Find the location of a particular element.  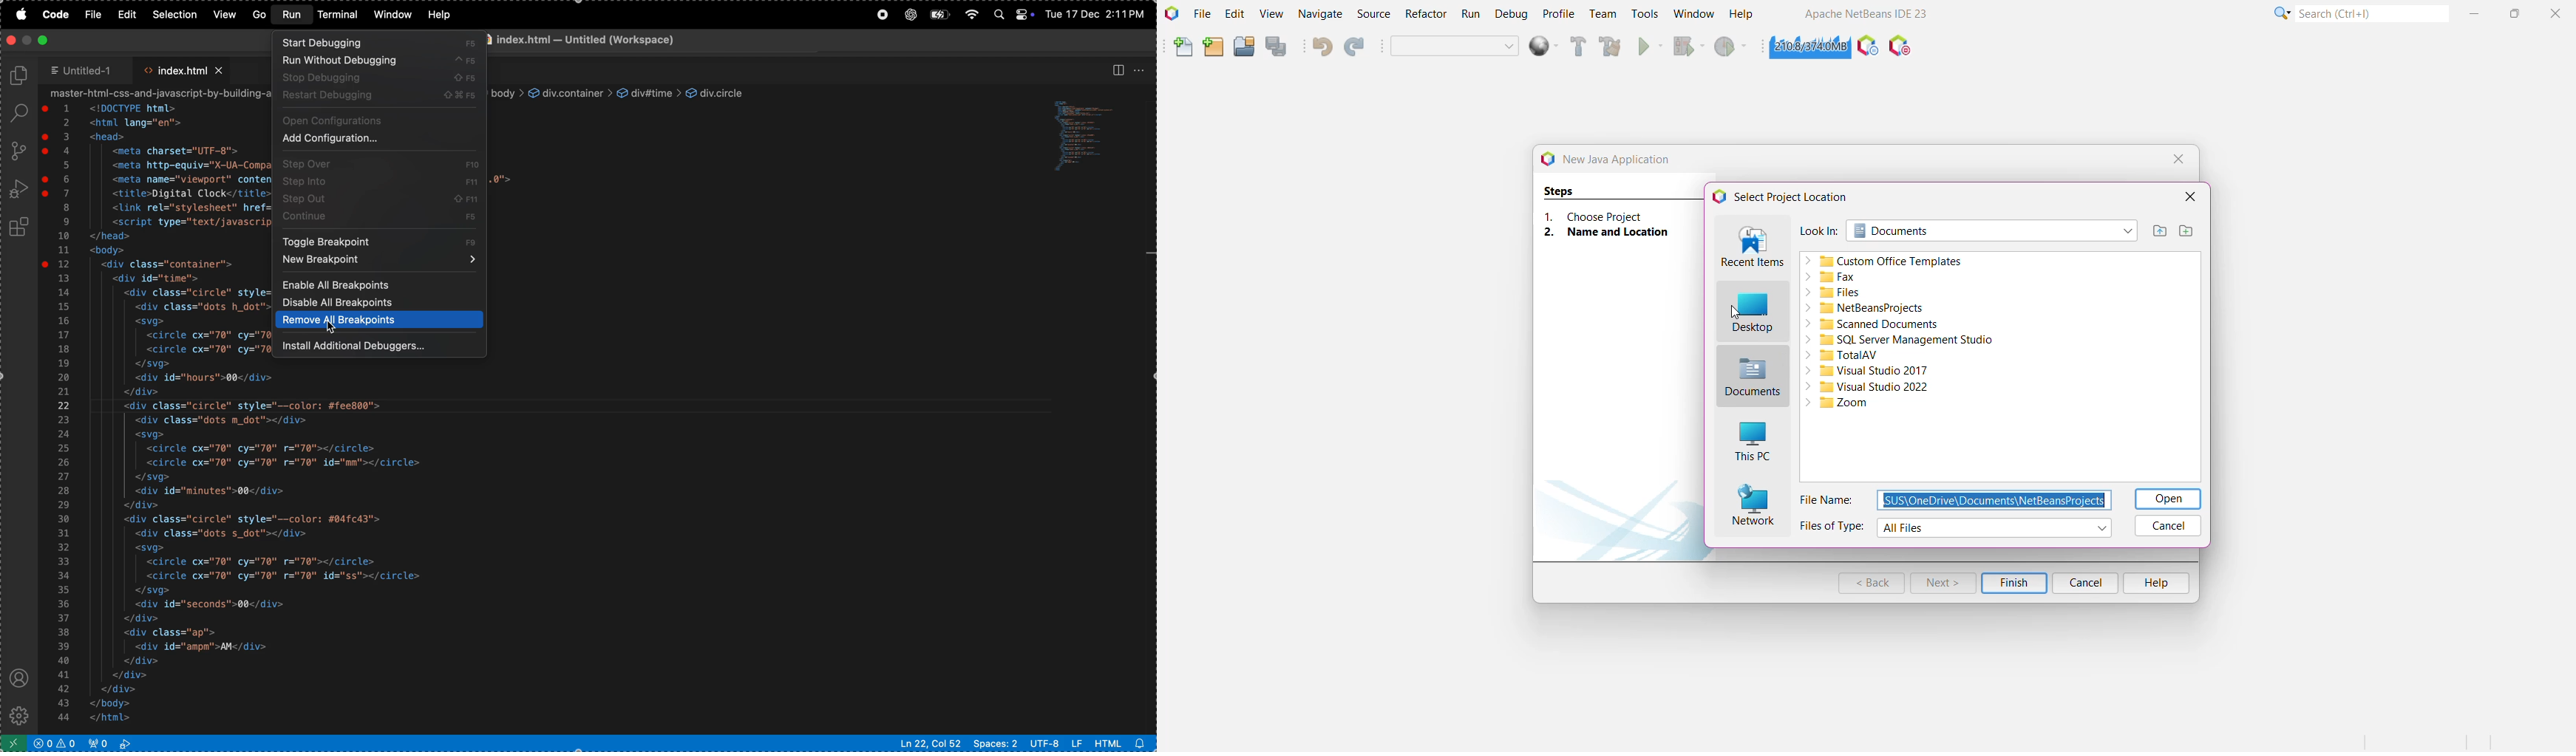

Visual Studio 2022 is located at coordinates (1996, 386).